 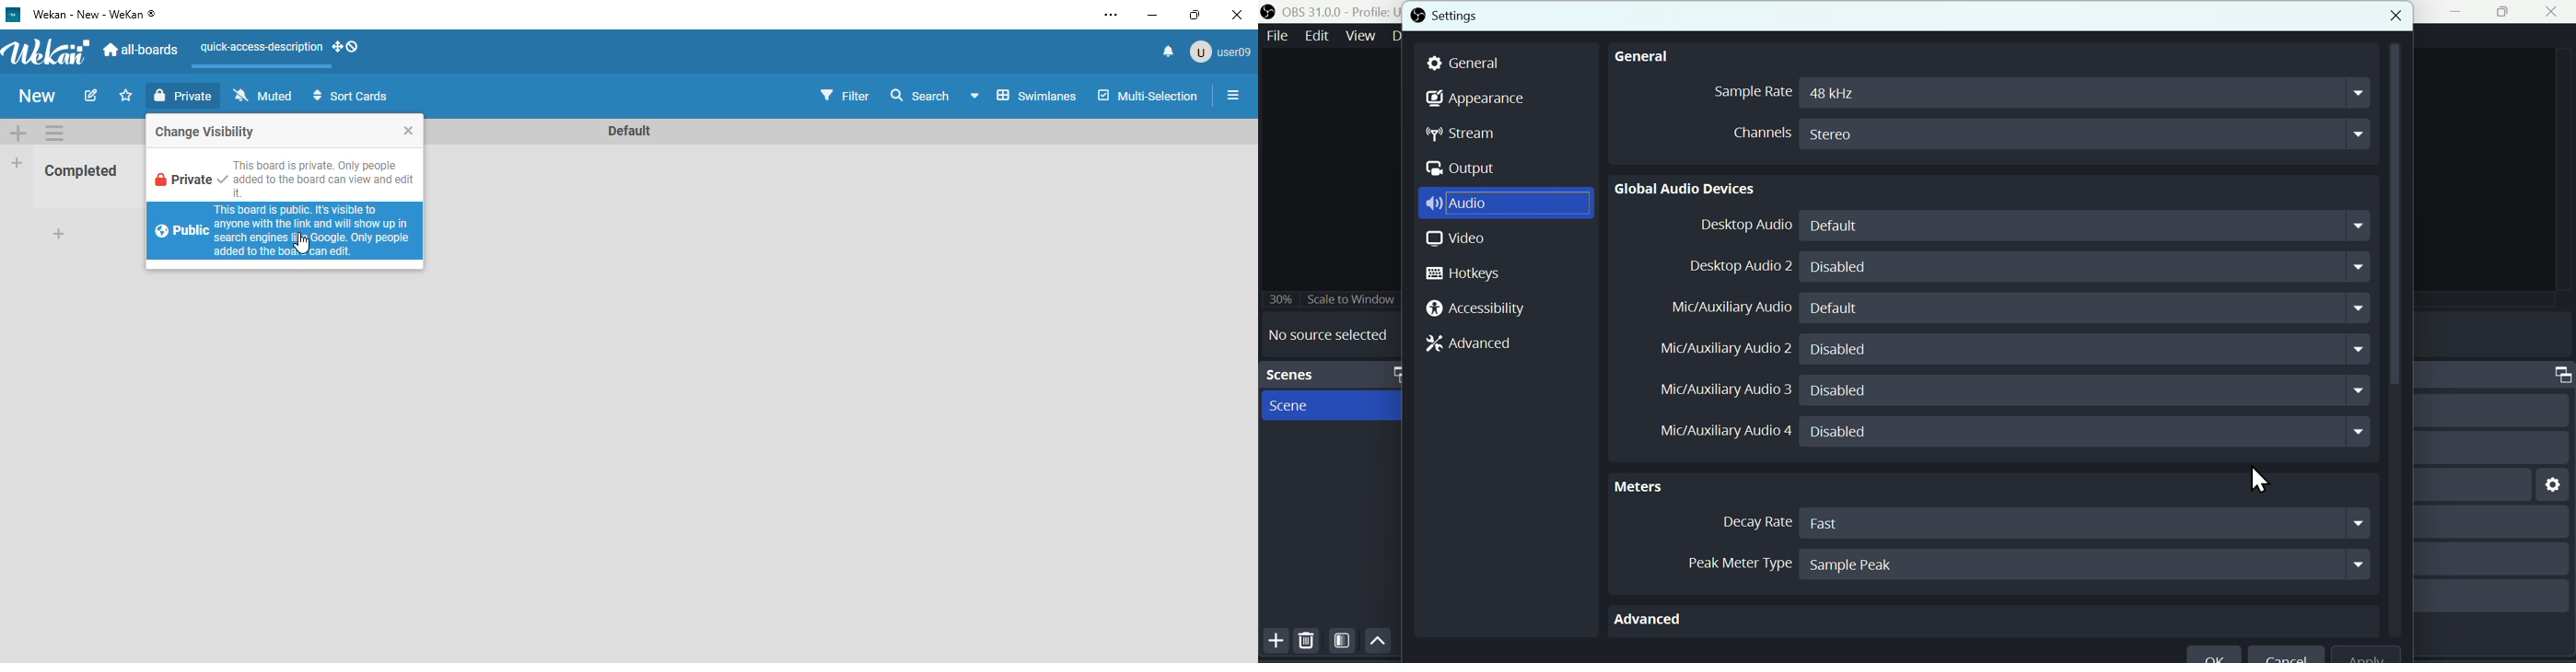 What do you see at coordinates (1730, 307) in the screenshot?
I see `Mic/Auxiliray Audio` at bounding box center [1730, 307].